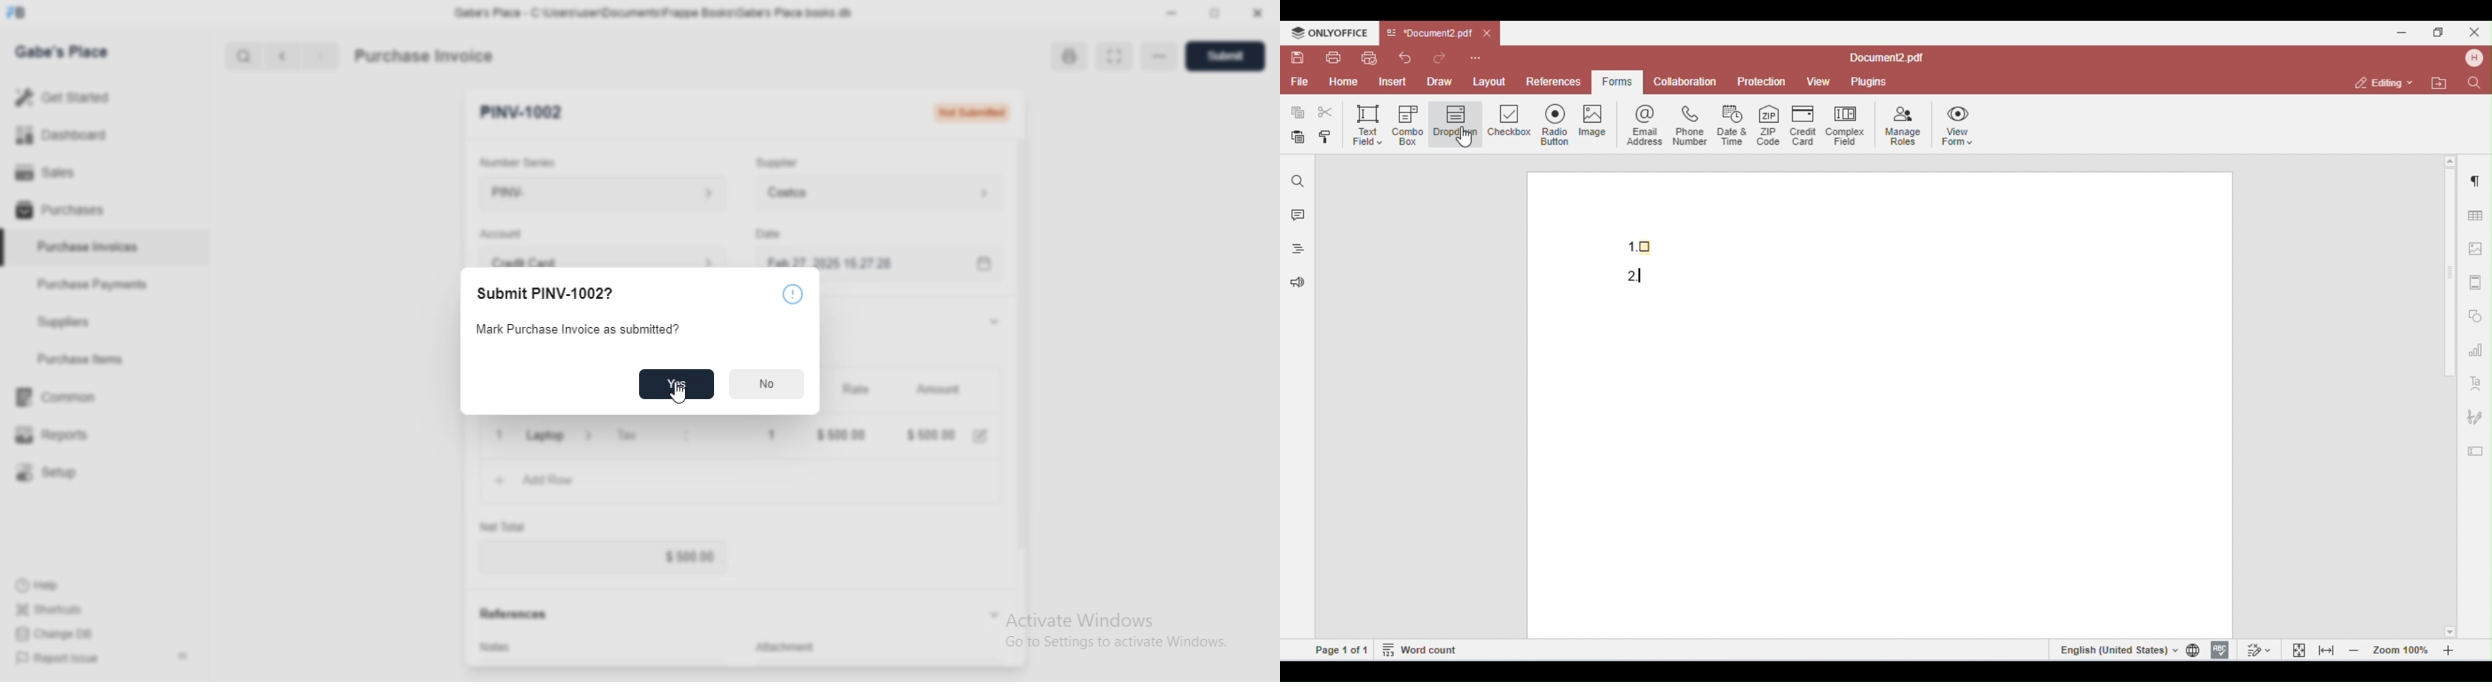 This screenshot has height=700, width=2492. Describe the element at coordinates (603, 256) in the screenshot. I see `Credit Card` at that location.